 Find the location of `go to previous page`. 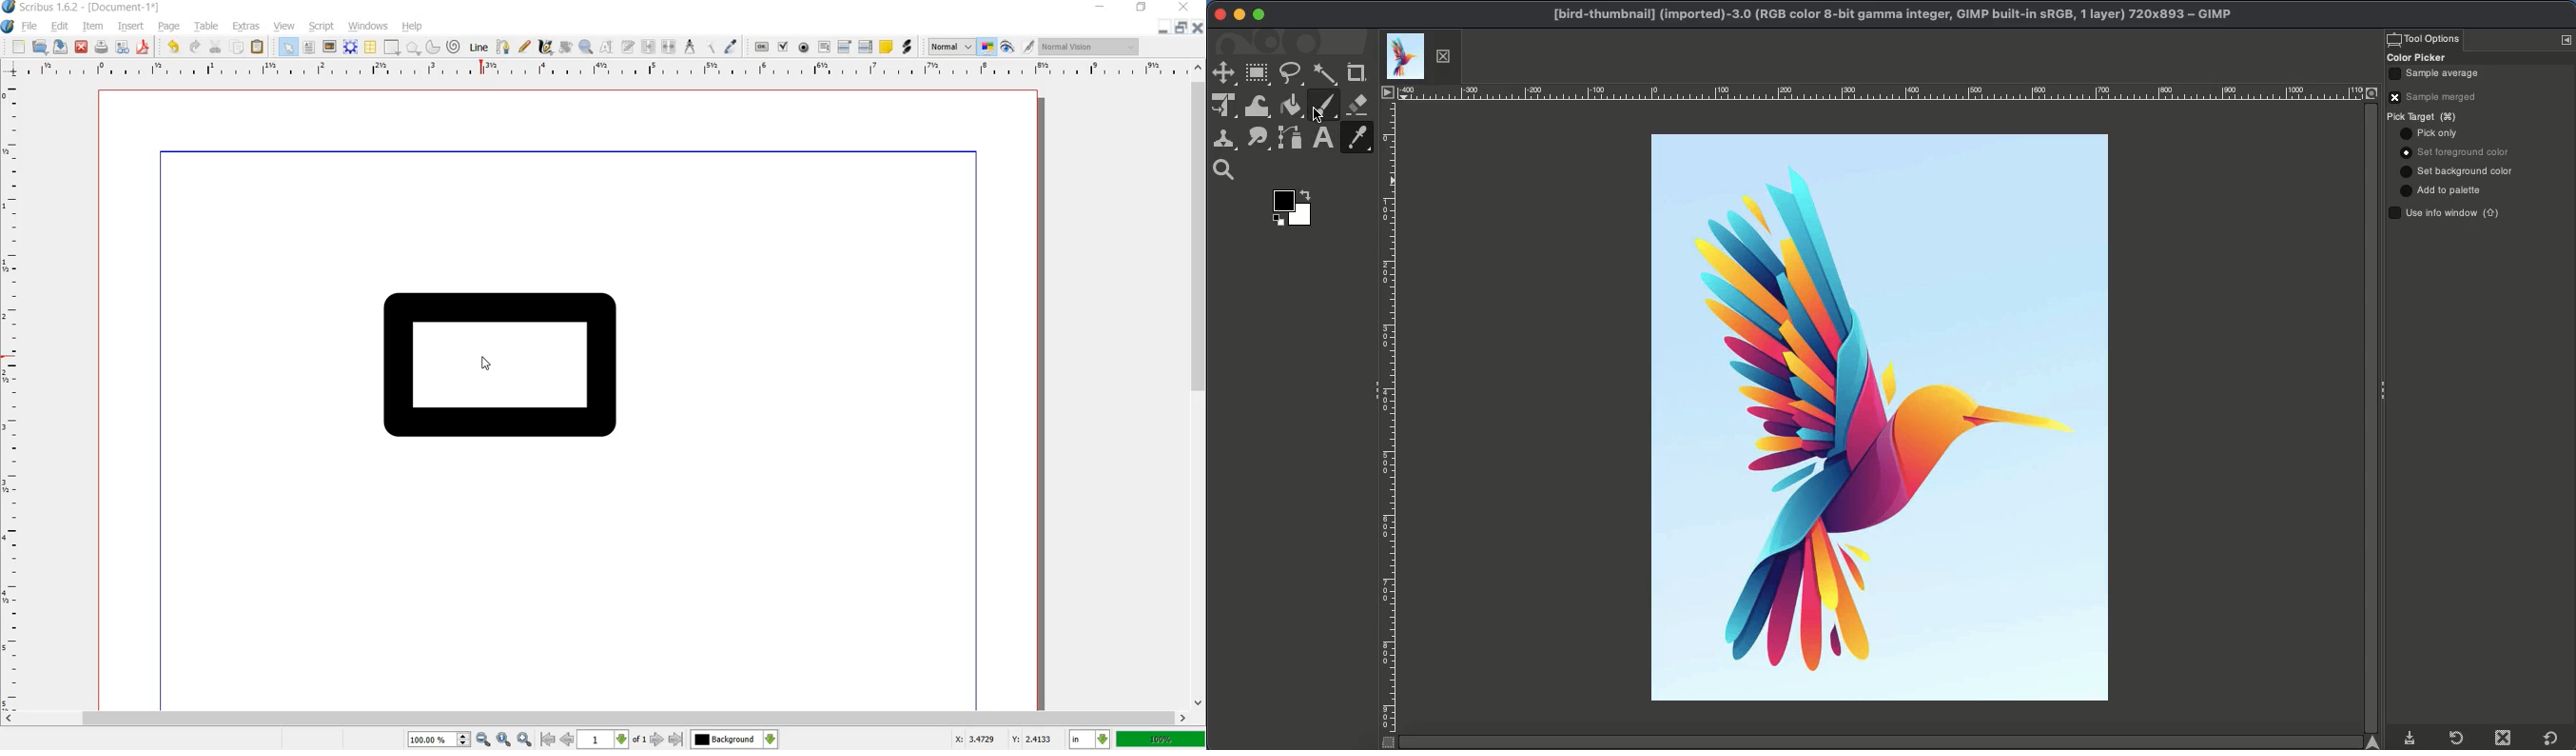

go to previous page is located at coordinates (567, 739).